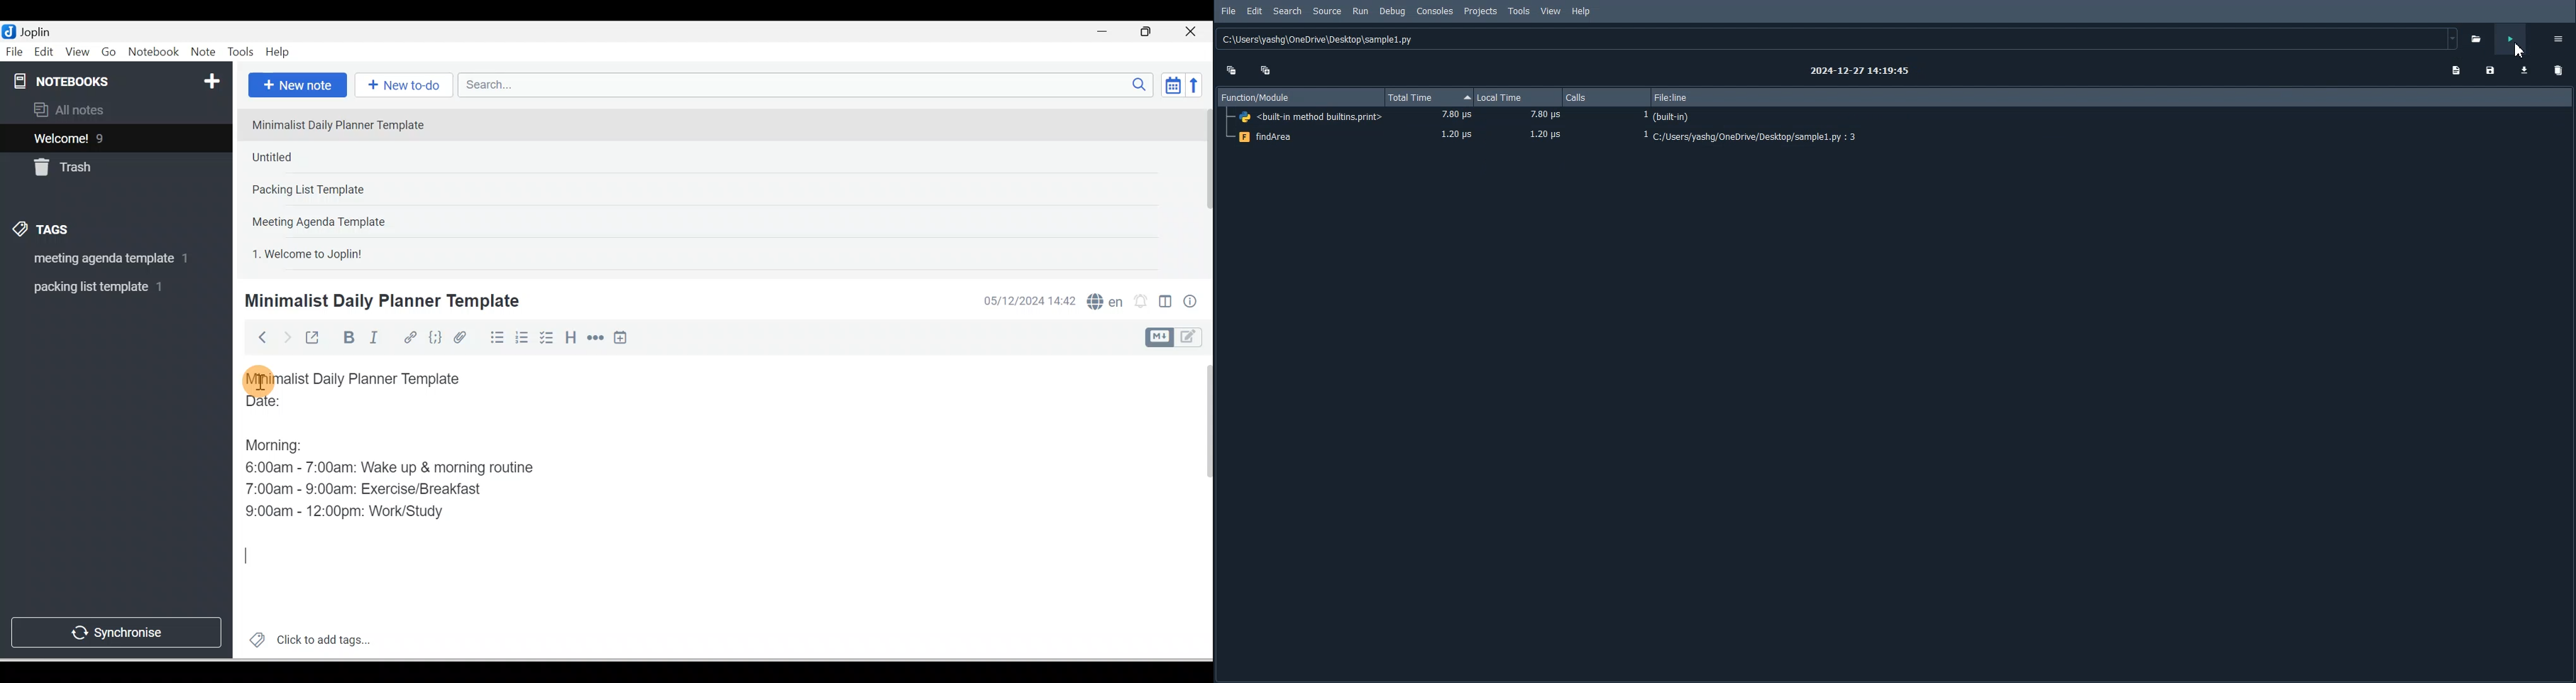  I want to click on Notebooks, so click(119, 78).